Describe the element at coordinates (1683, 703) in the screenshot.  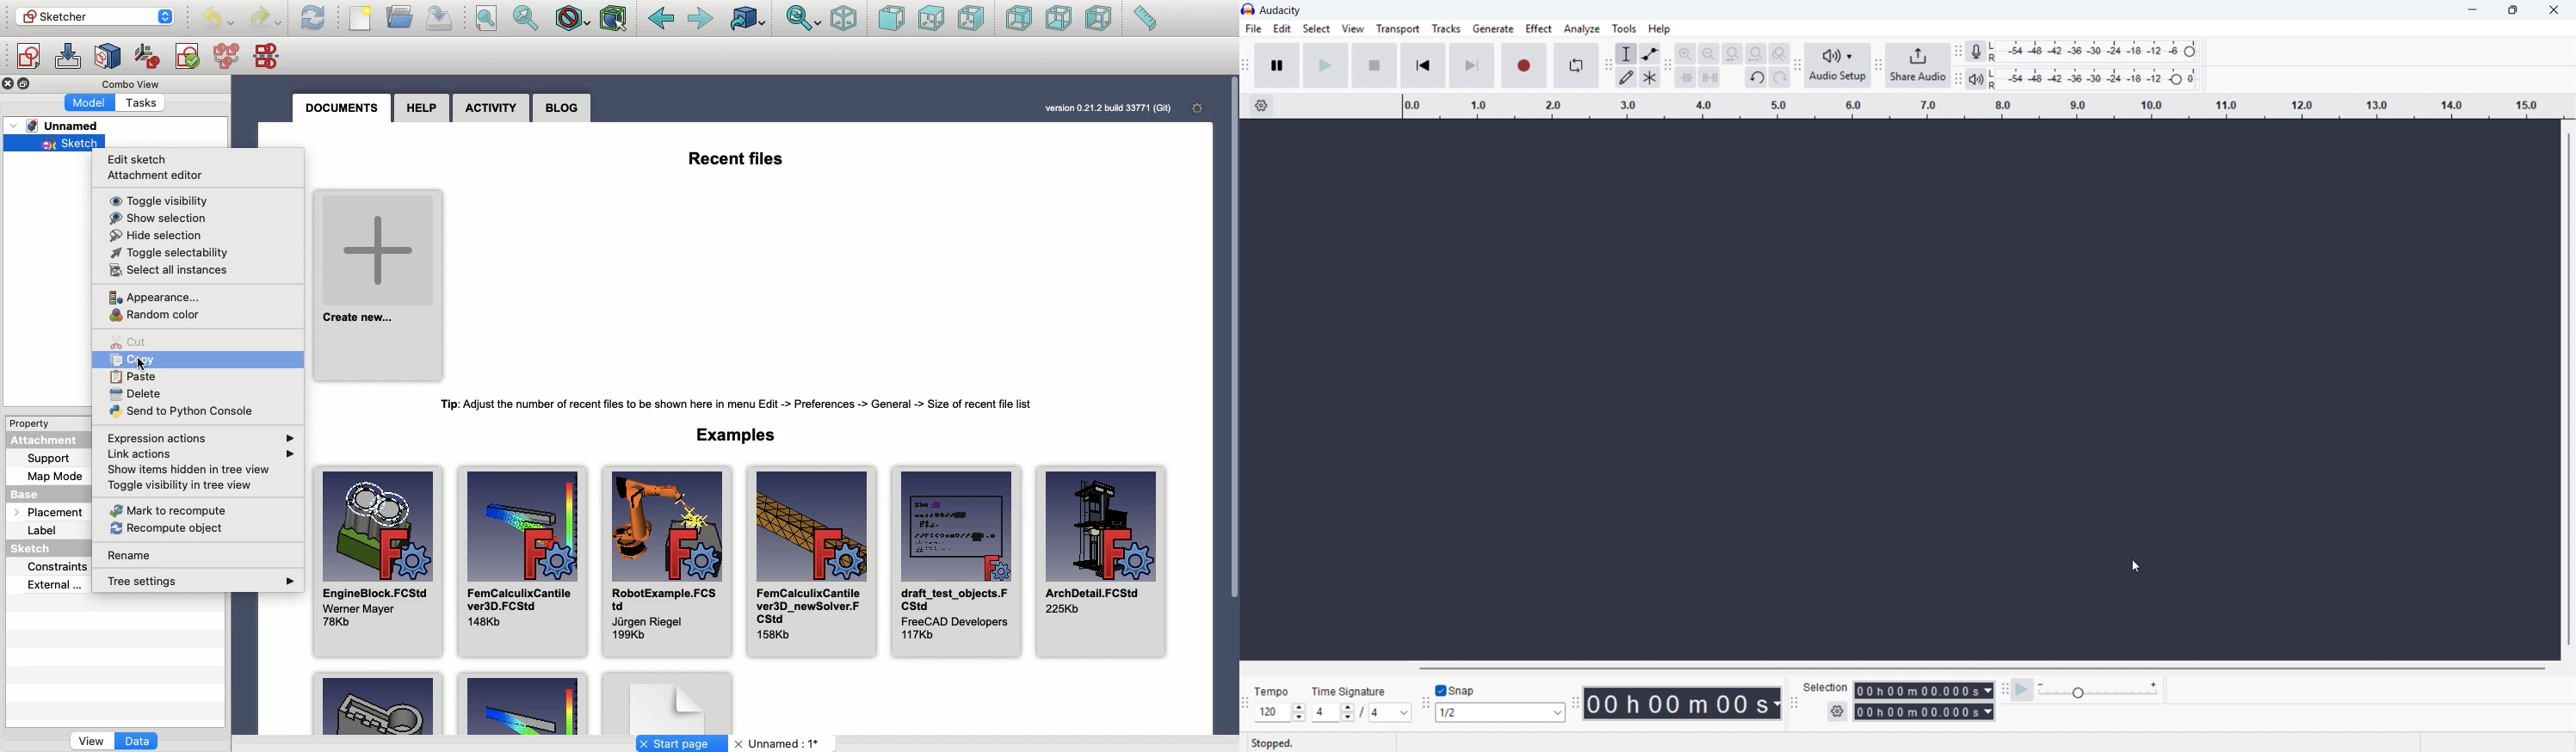
I see `timestamp` at that location.